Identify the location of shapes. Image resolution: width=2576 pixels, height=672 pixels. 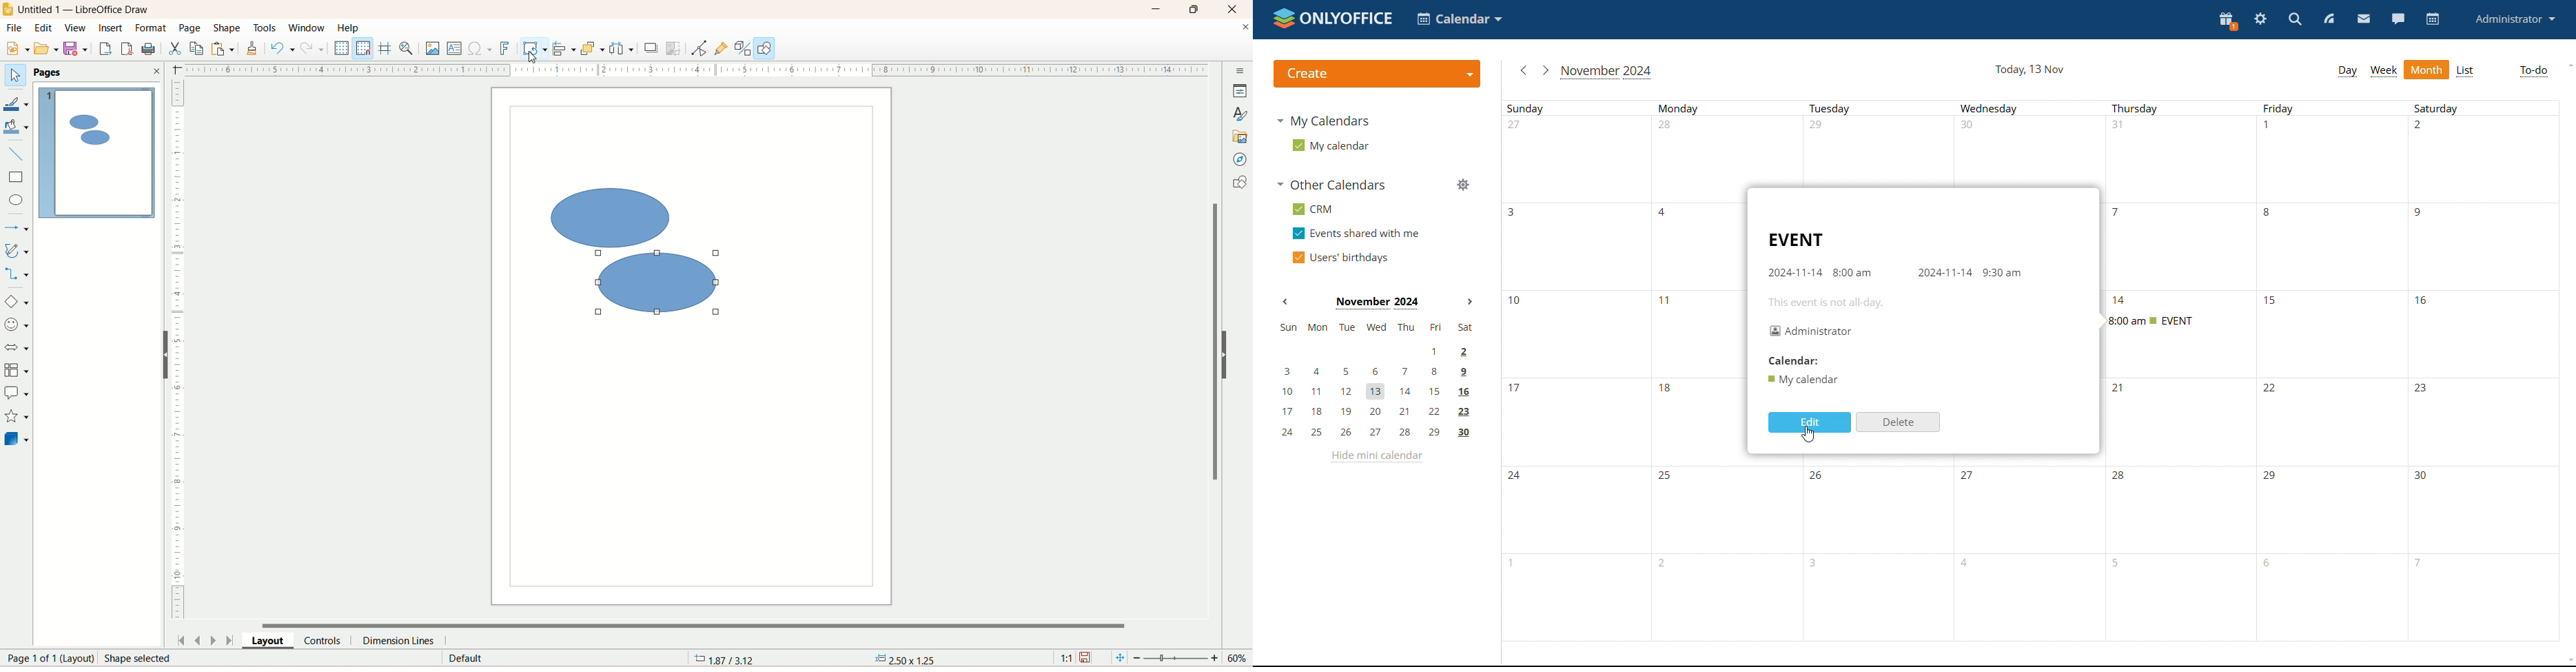
(1238, 182).